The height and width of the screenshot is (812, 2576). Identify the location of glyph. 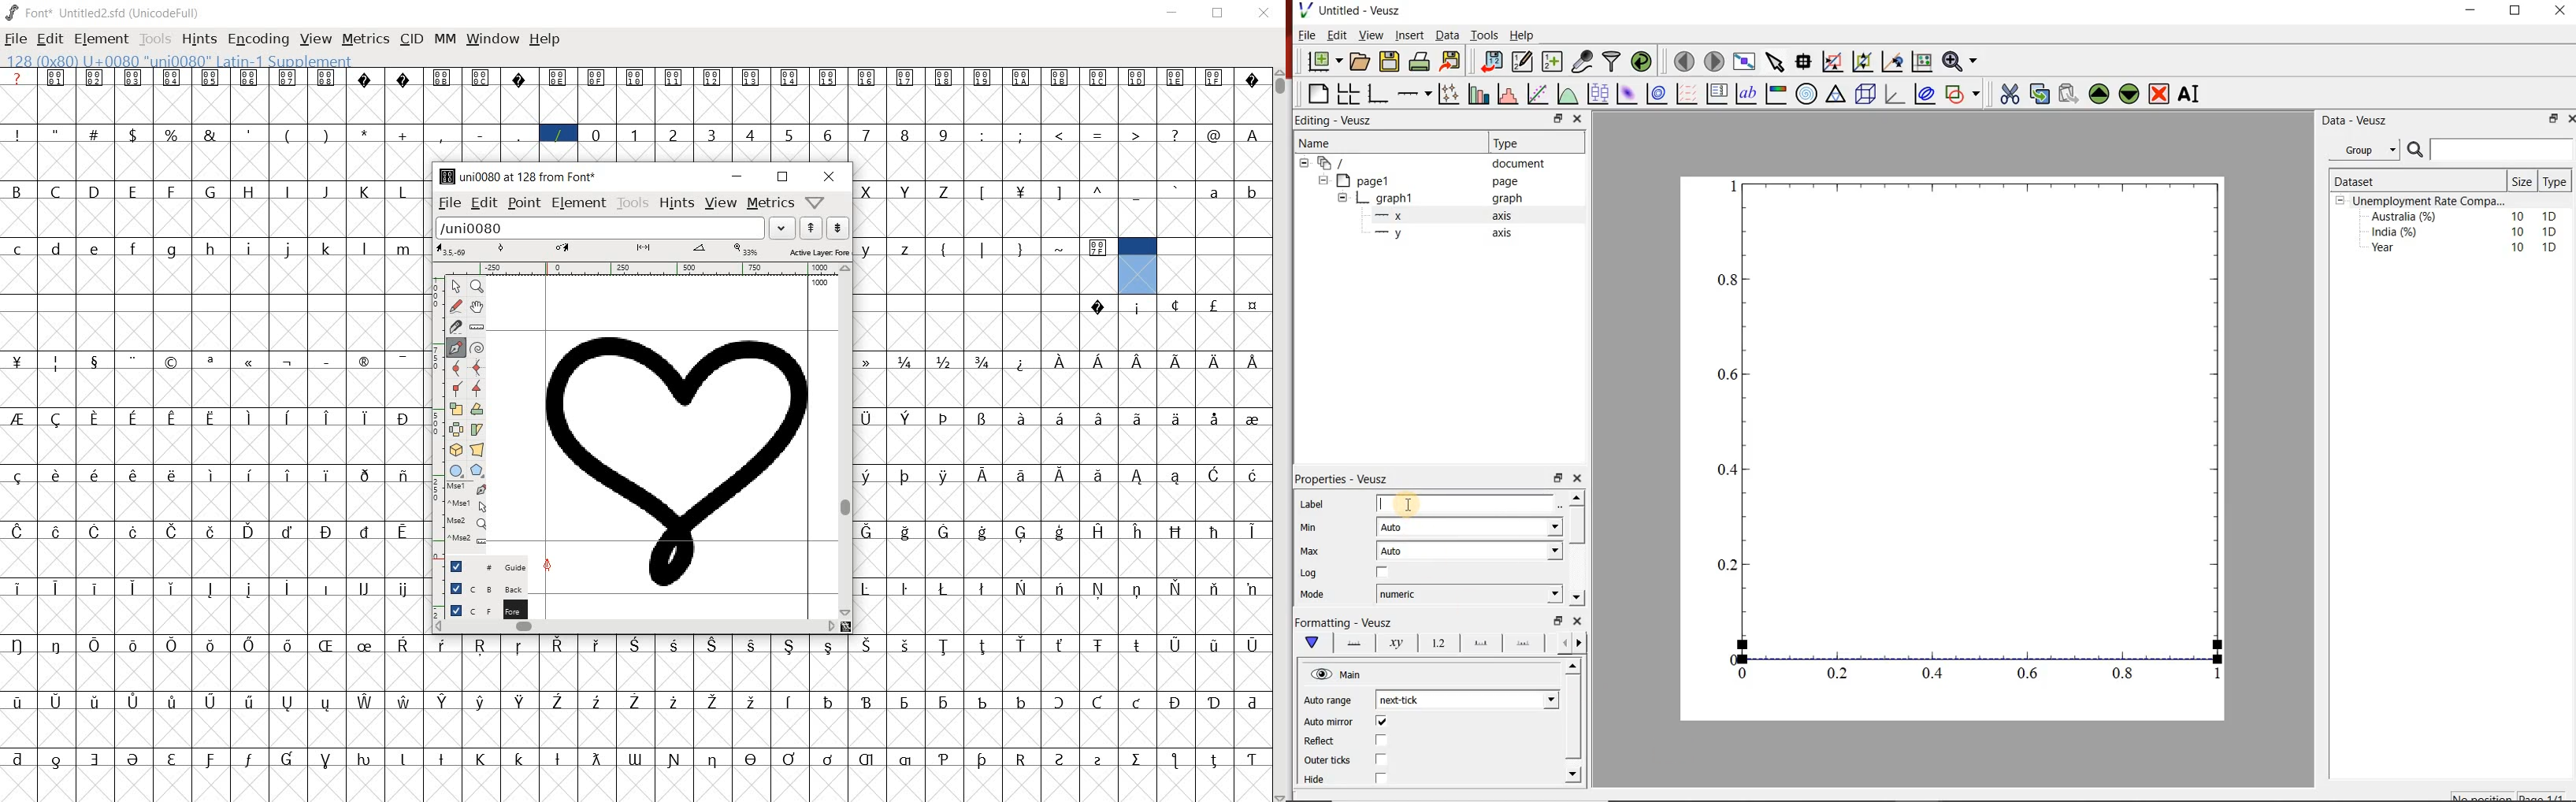
(1252, 704).